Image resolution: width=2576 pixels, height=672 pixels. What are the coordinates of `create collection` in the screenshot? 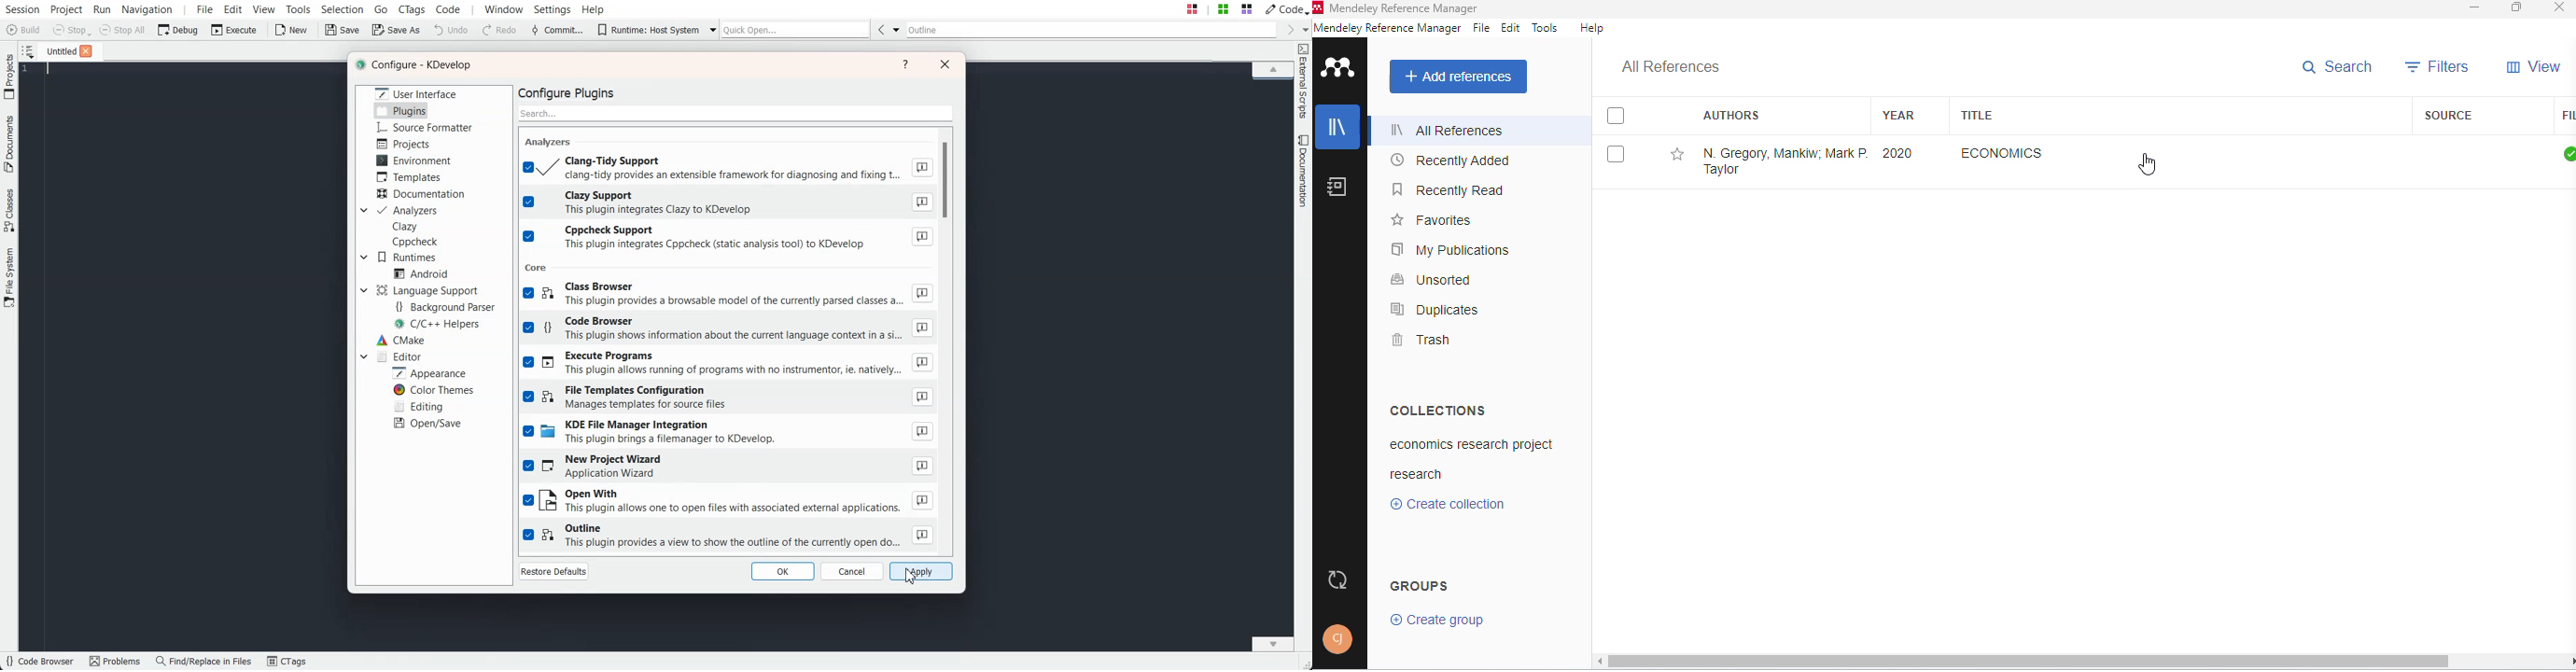 It's located at (1448, 504).